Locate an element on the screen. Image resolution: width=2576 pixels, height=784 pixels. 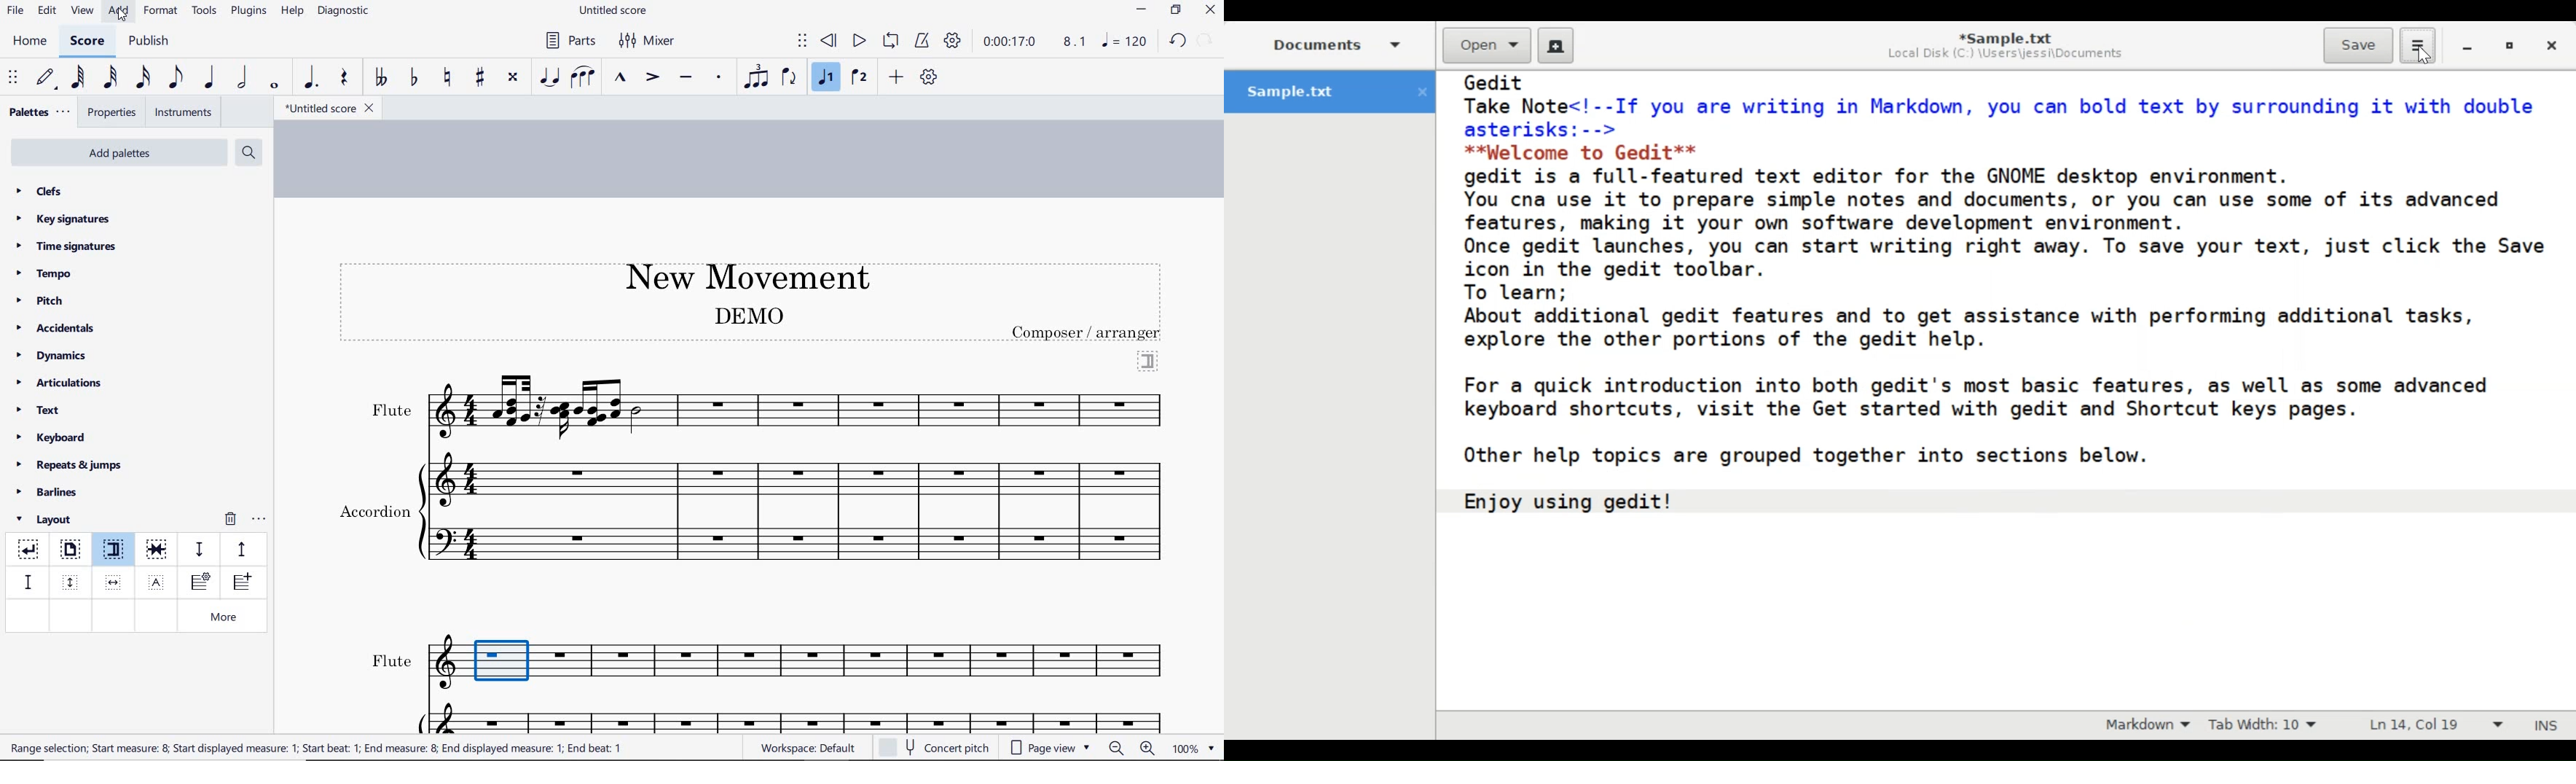
redo is located at coordinates (1206, 39).